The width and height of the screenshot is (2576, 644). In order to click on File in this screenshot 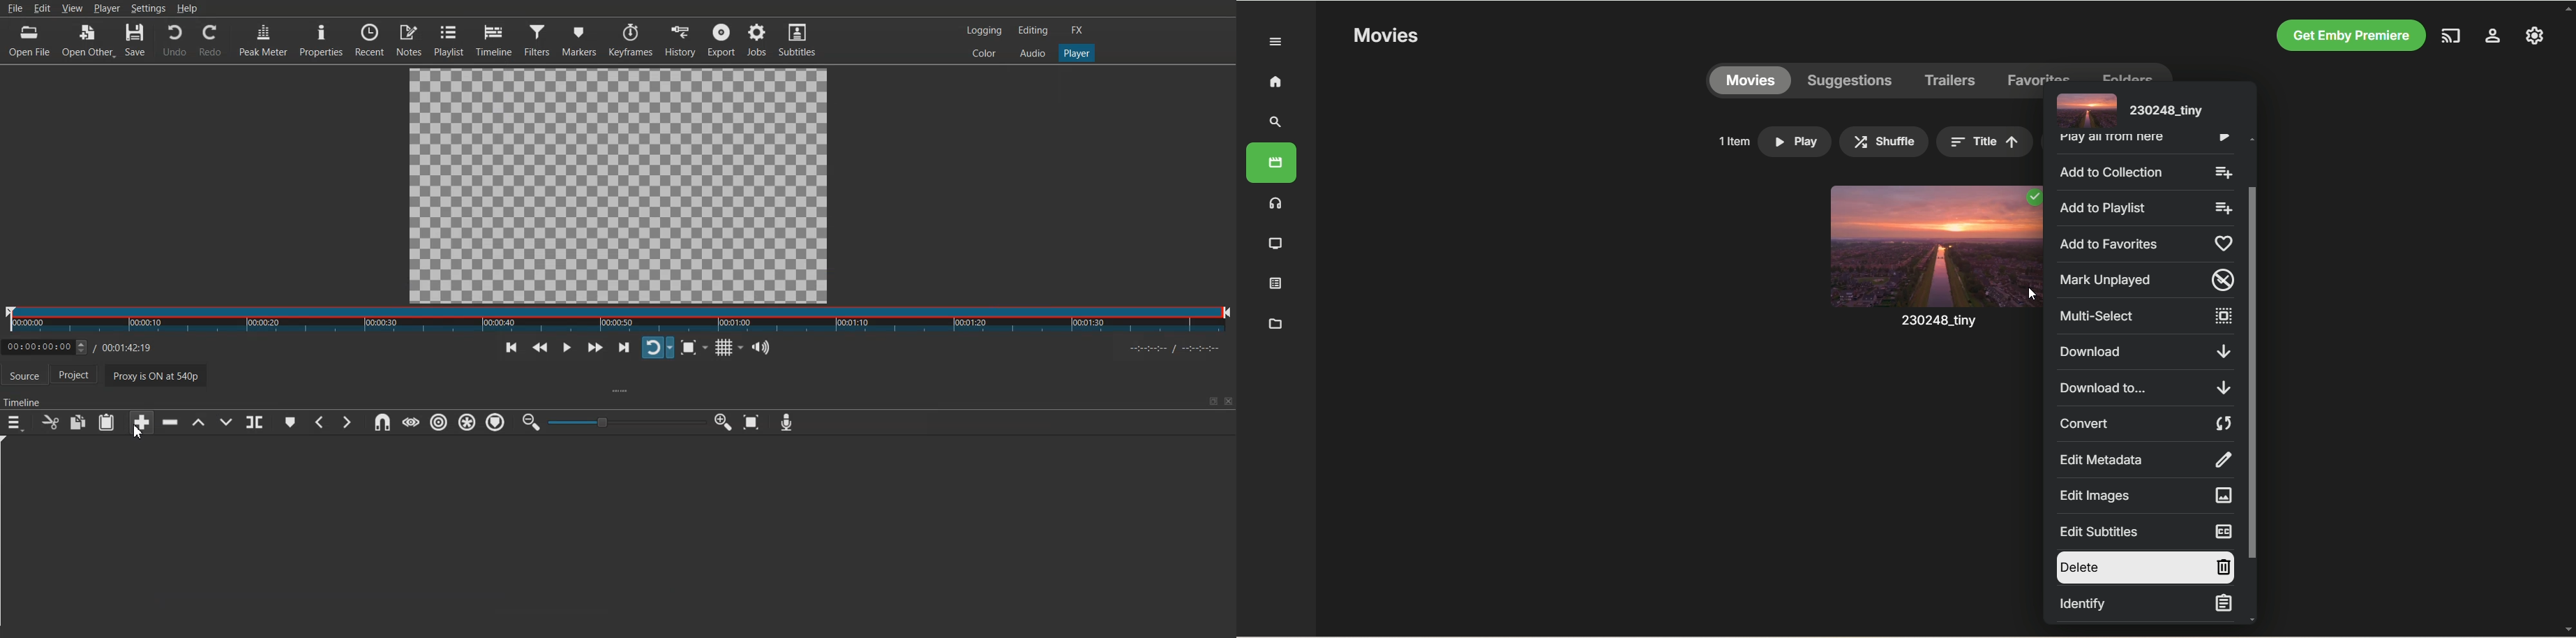, I will do `click(14, 8)`.